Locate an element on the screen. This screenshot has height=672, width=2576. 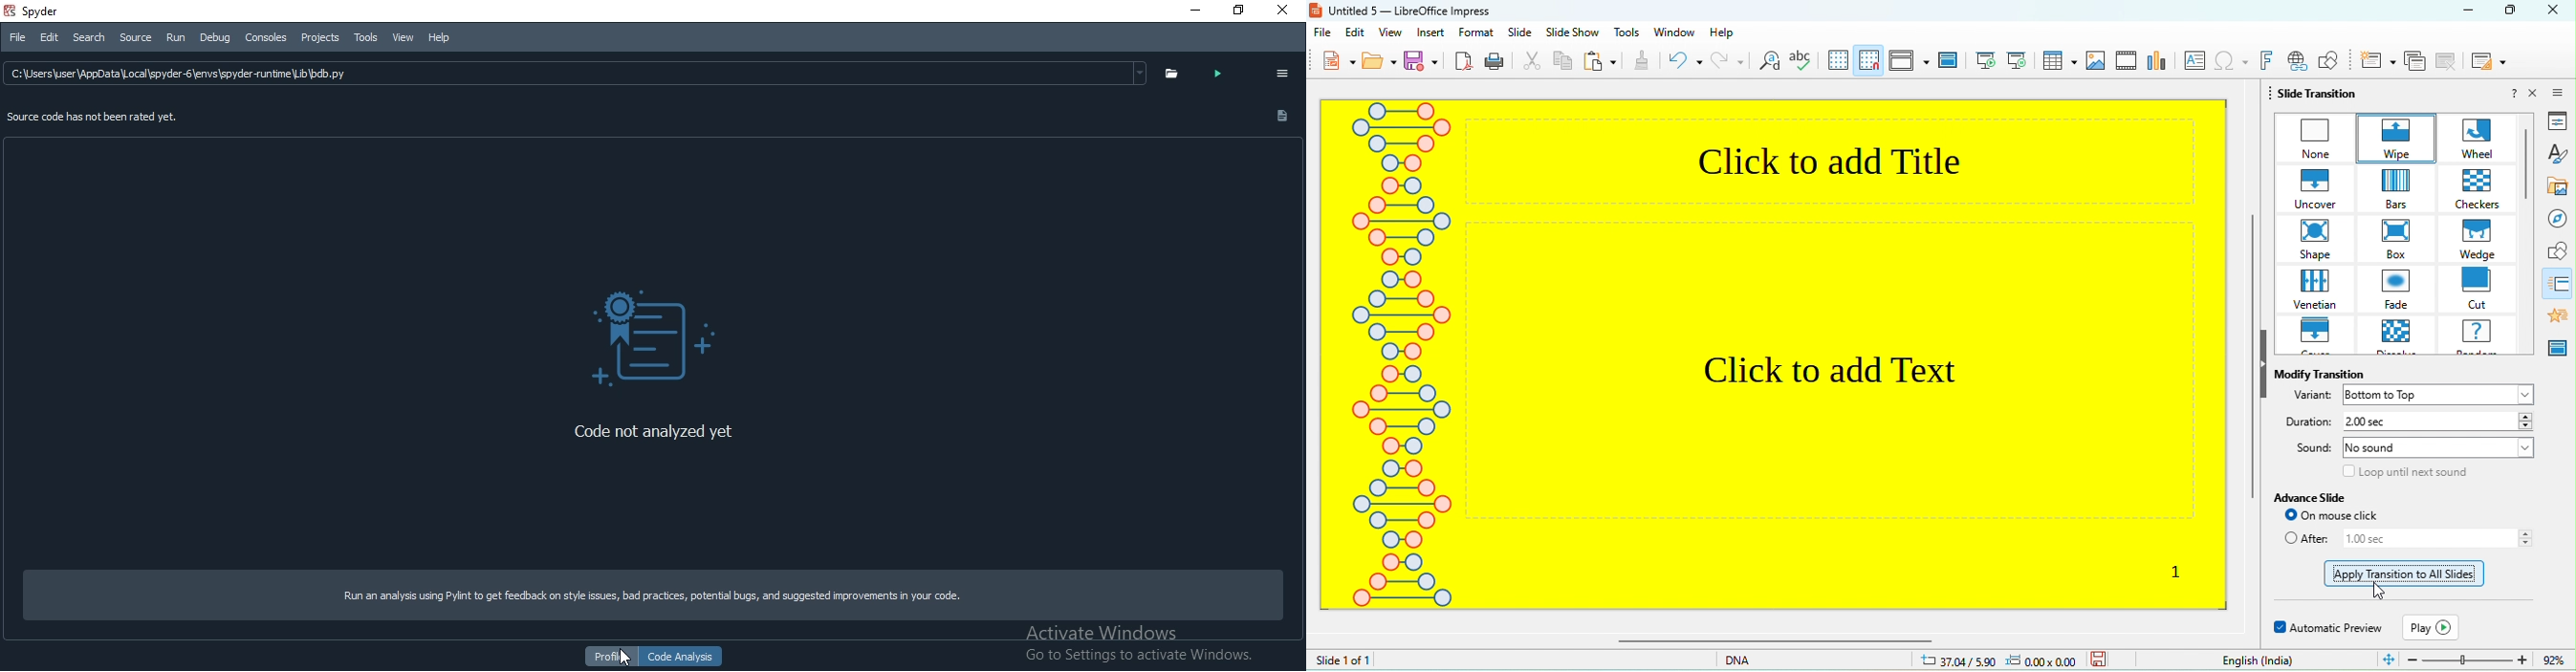
edit is located at coordinates (1355, 34).